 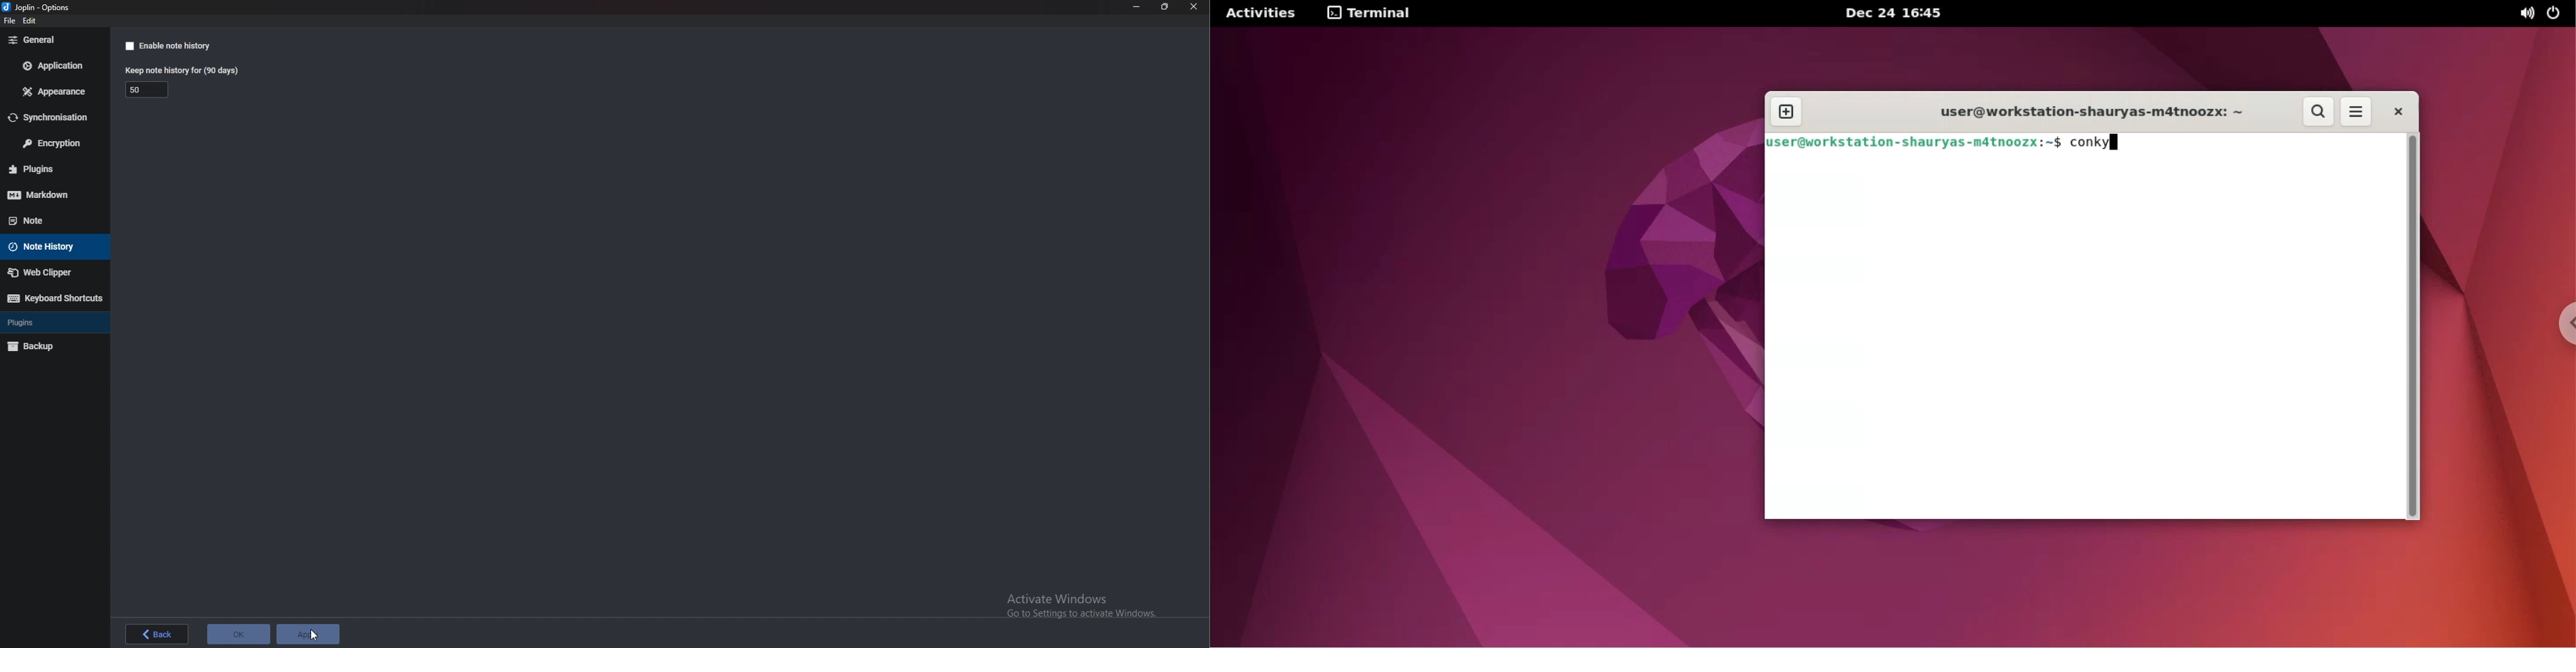 What do you see at coordinates (1166, 7) in the screenshot?
I see `Resize` at bounding box center [1166, 7].